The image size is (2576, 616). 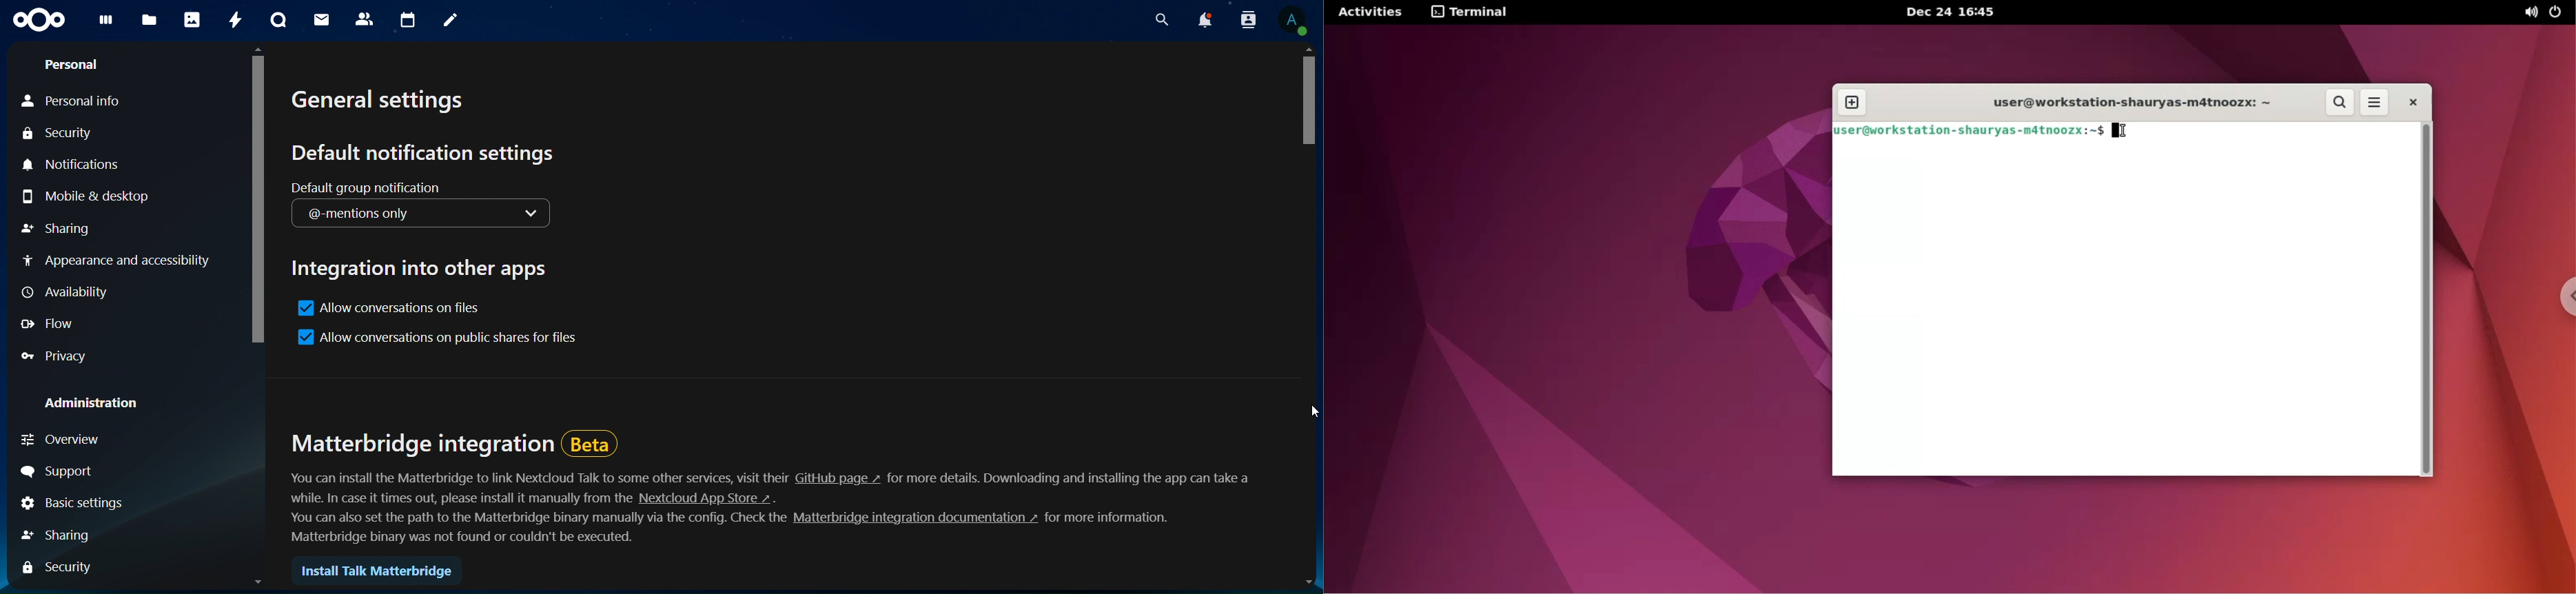 What do you see at coordinates (259, 321) in the screenshot?
I see `scroll bar` at bounding box center [259, 321].